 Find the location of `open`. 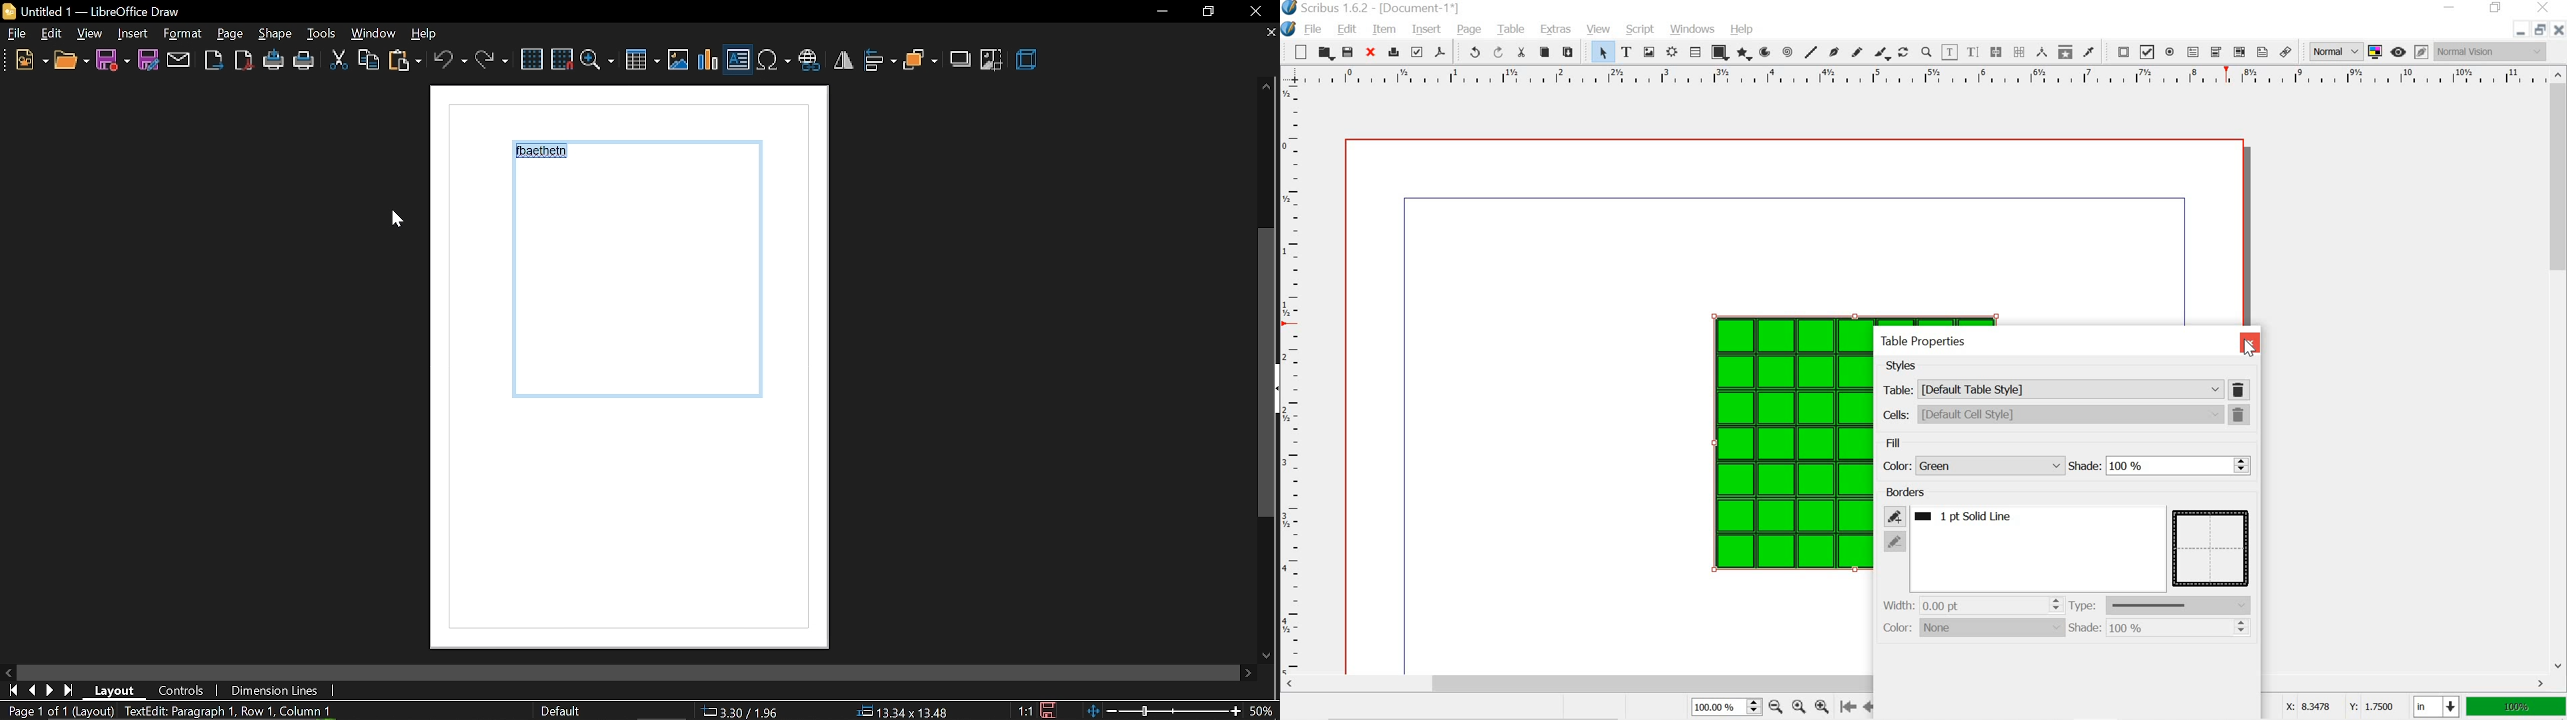

open is located at coordinates (1325, 53).